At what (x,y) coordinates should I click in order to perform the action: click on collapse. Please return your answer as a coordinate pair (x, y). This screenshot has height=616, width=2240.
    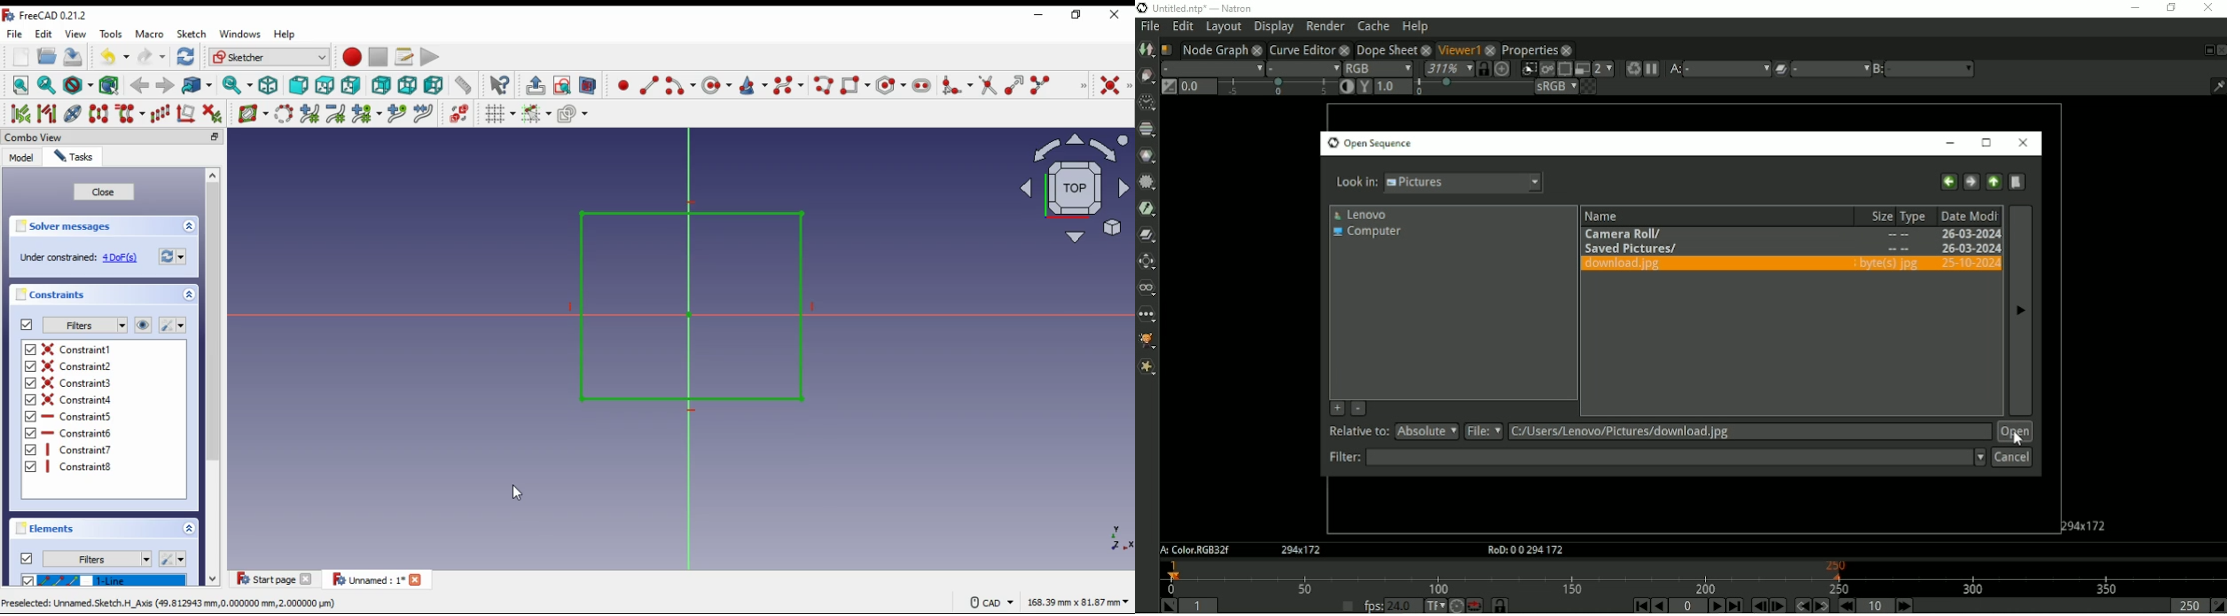
    Looking at the image, I should click on (189, 226).